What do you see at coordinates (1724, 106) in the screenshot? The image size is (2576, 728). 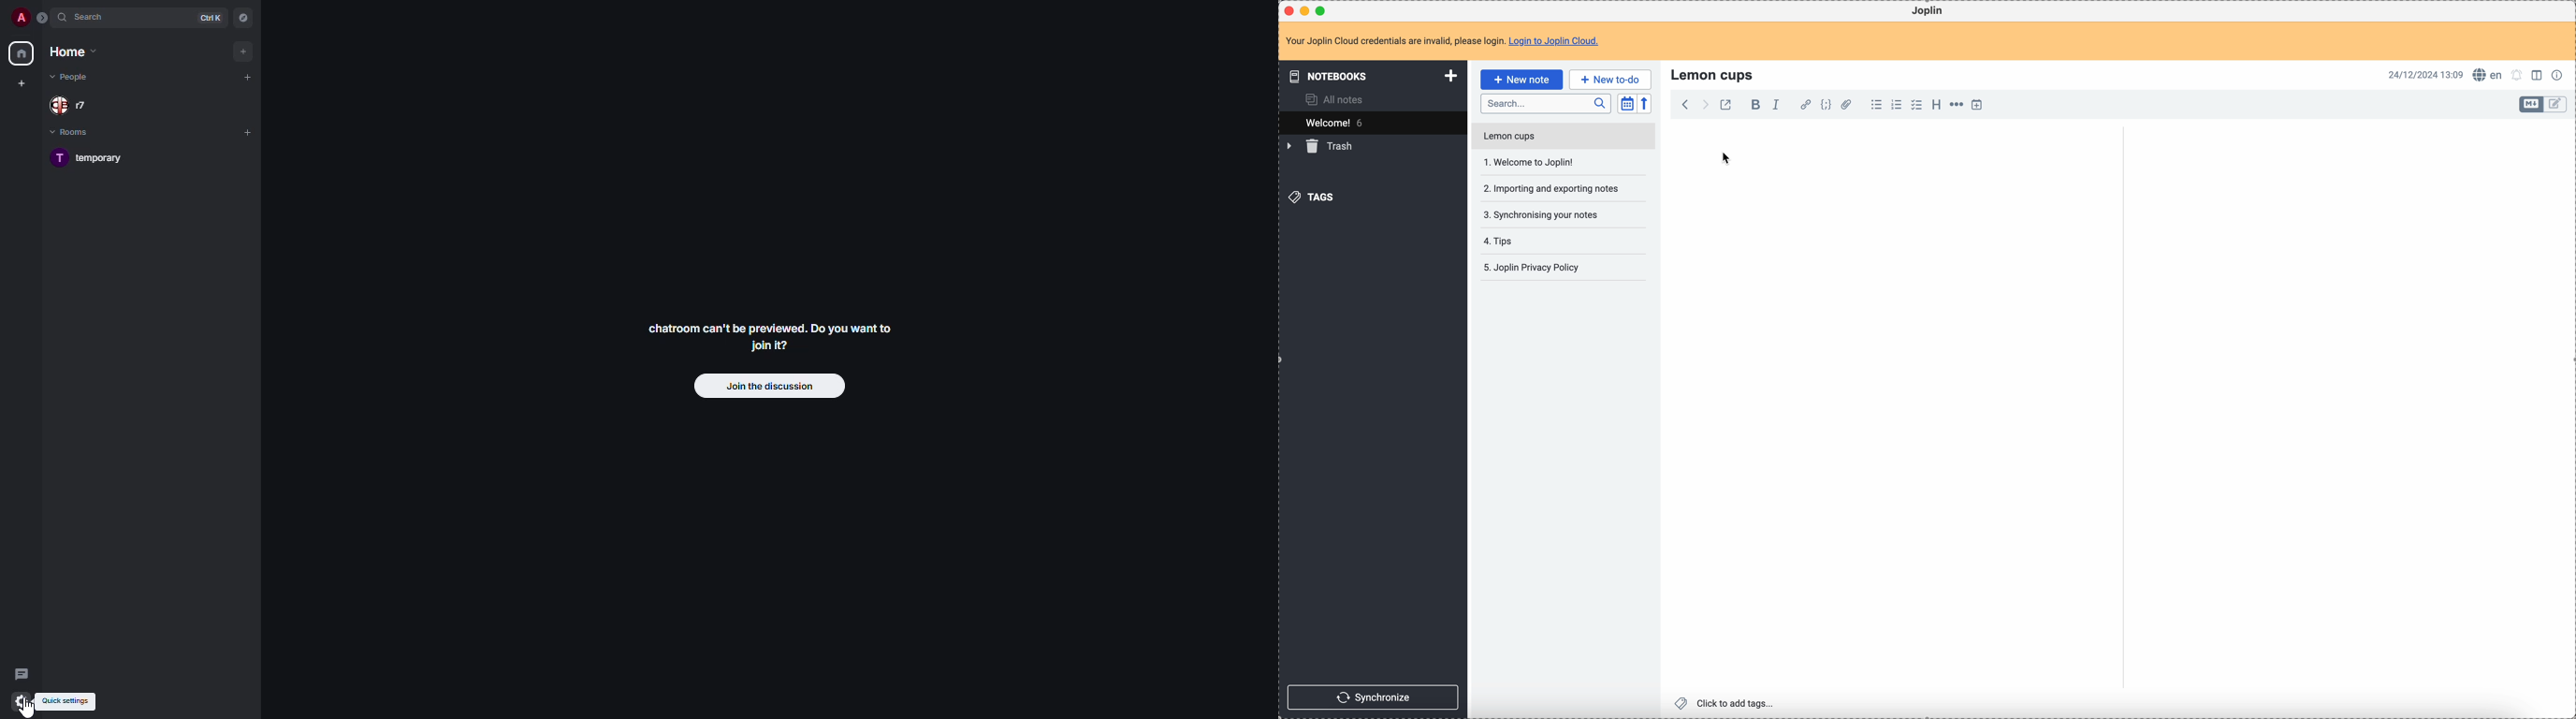 I see `toggle external editing` at bounding box center [1724, 106].